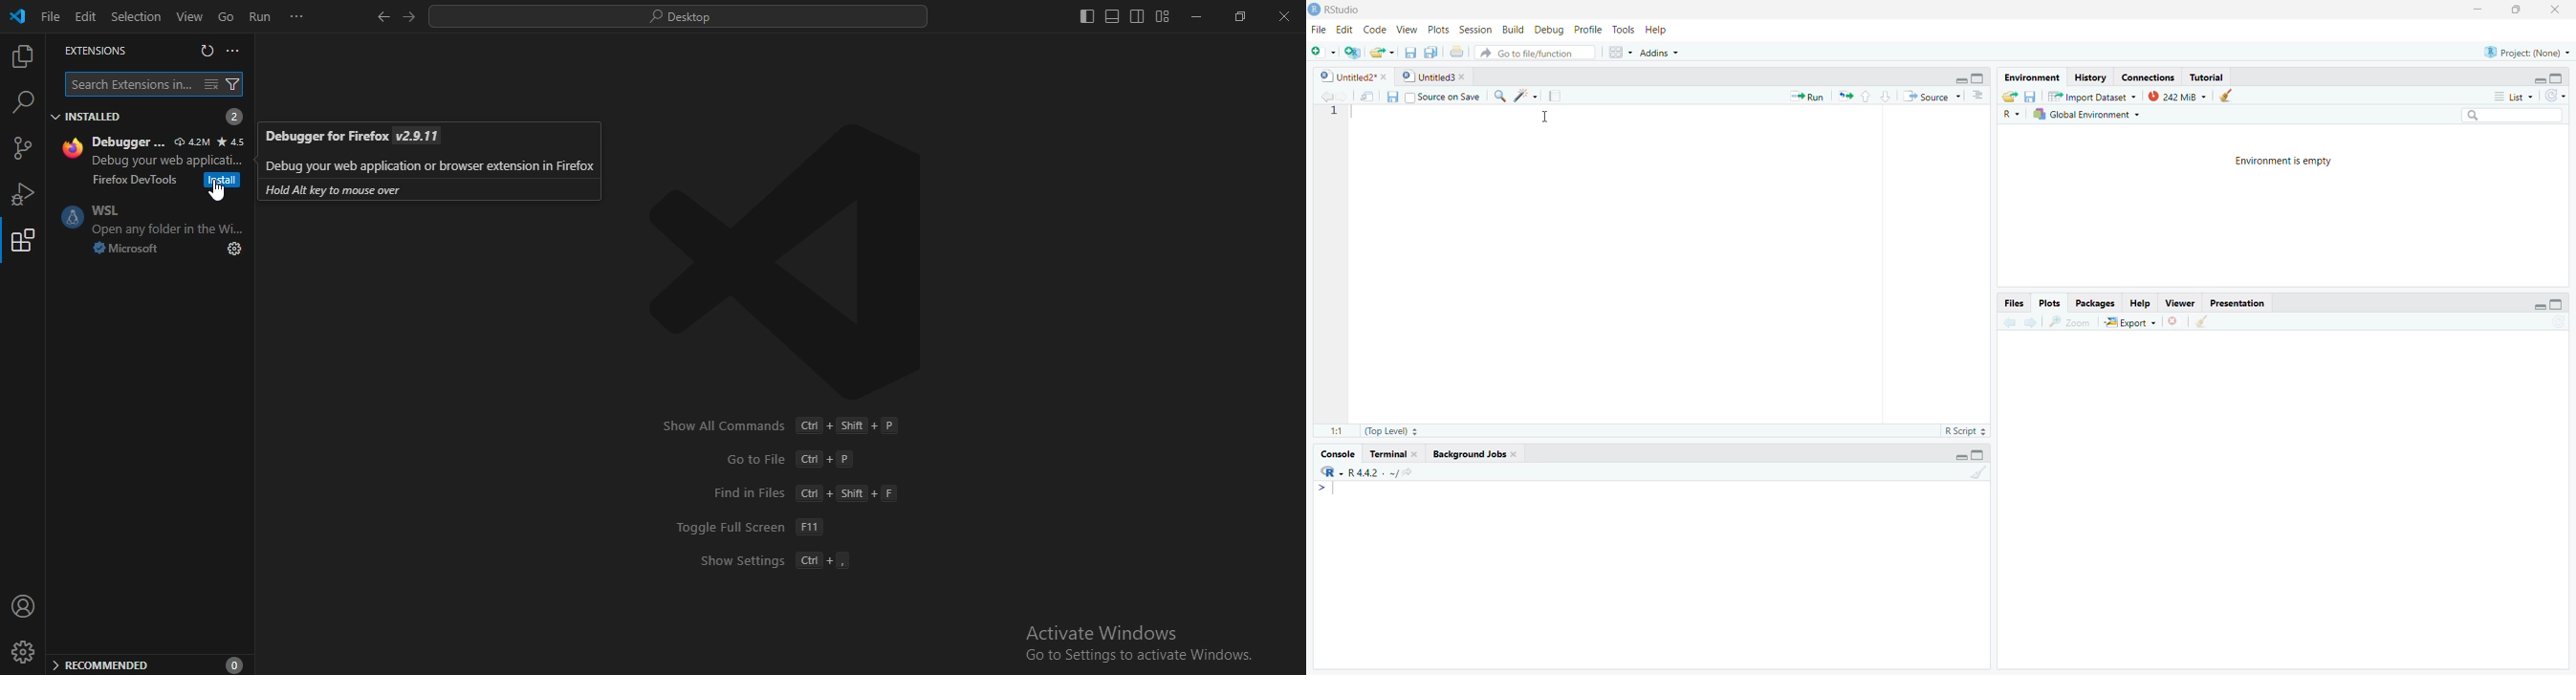  I want to click on view current working directory, so click(1407, 472).